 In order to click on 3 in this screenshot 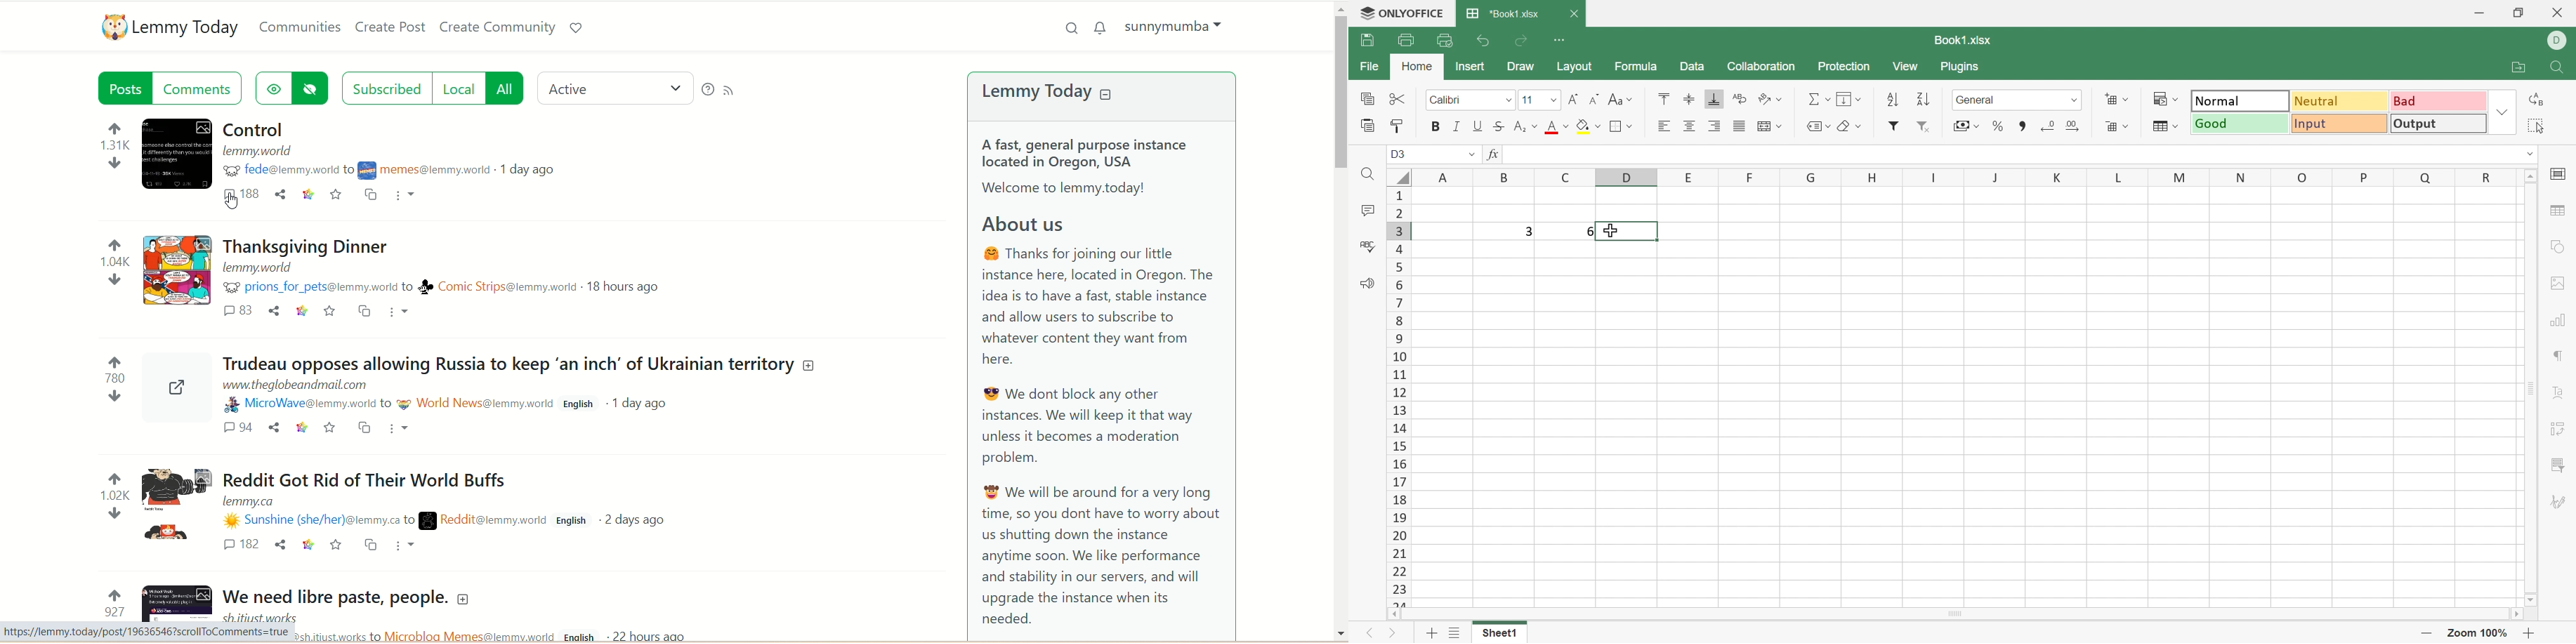, I will do `click(1529, 230)`.